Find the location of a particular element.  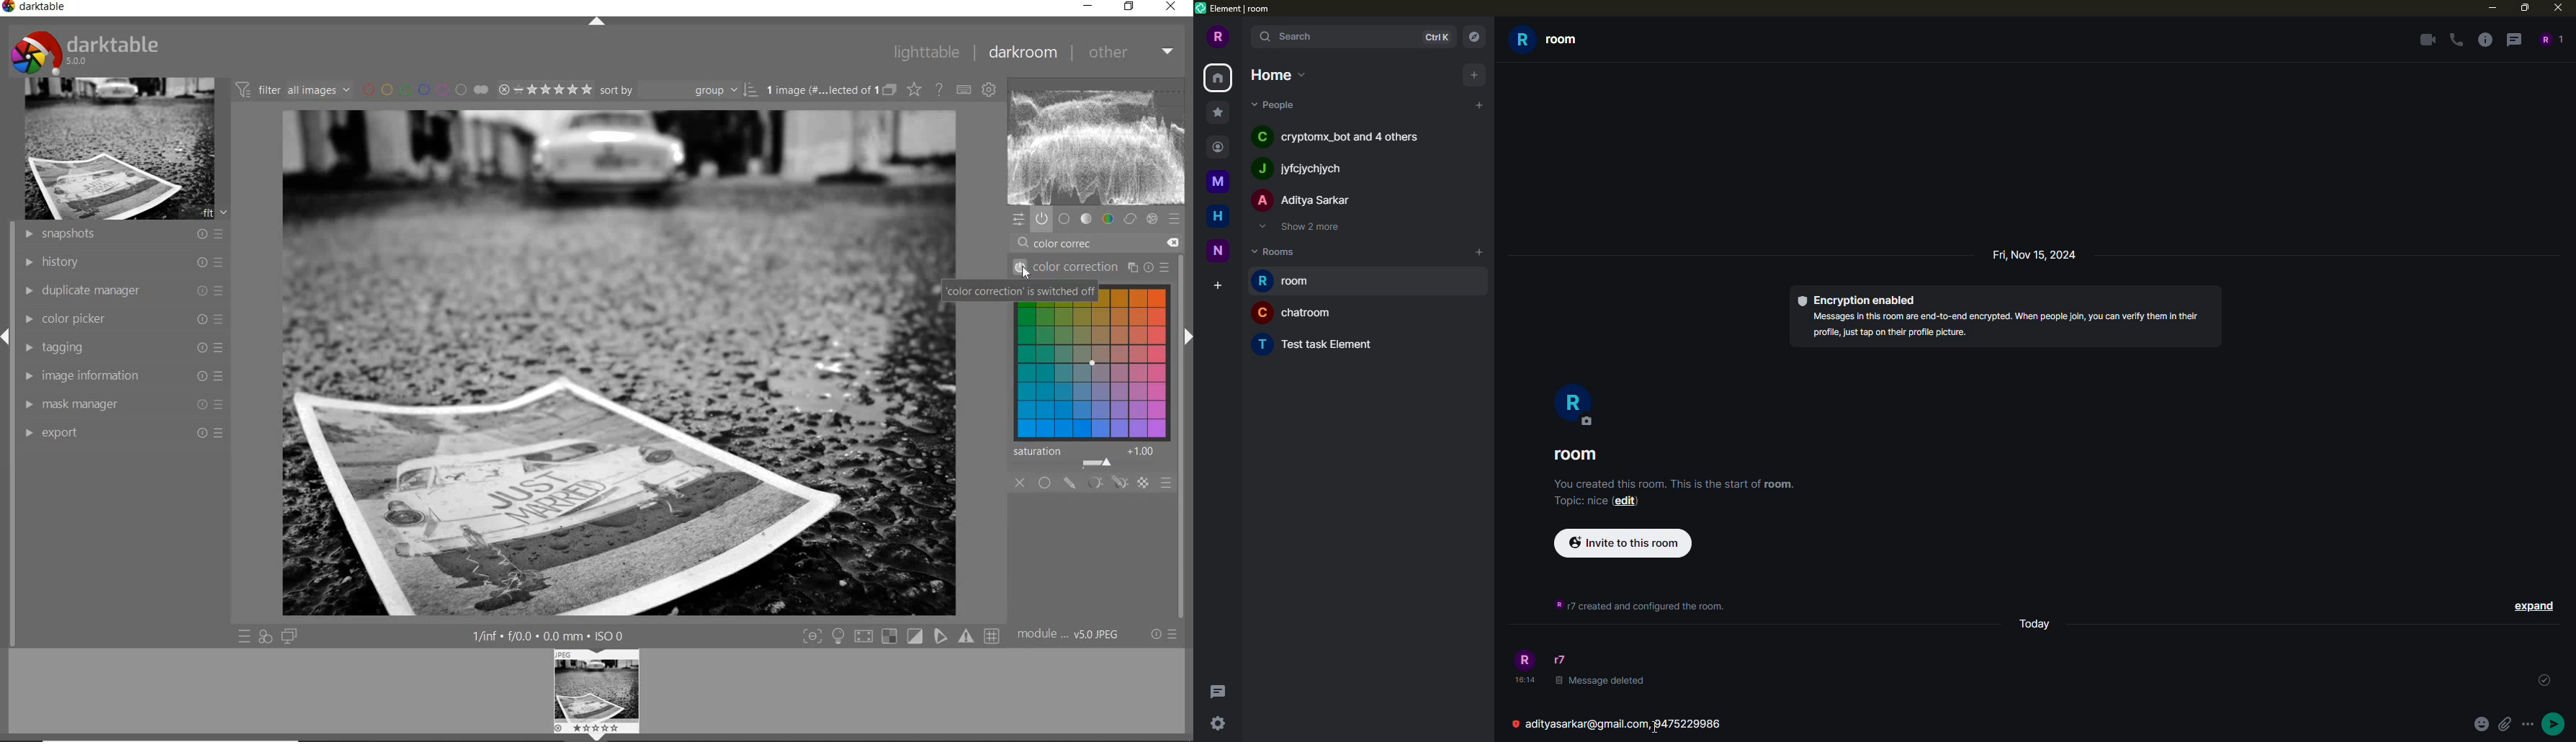

people is located at coordinates (1278, 105).